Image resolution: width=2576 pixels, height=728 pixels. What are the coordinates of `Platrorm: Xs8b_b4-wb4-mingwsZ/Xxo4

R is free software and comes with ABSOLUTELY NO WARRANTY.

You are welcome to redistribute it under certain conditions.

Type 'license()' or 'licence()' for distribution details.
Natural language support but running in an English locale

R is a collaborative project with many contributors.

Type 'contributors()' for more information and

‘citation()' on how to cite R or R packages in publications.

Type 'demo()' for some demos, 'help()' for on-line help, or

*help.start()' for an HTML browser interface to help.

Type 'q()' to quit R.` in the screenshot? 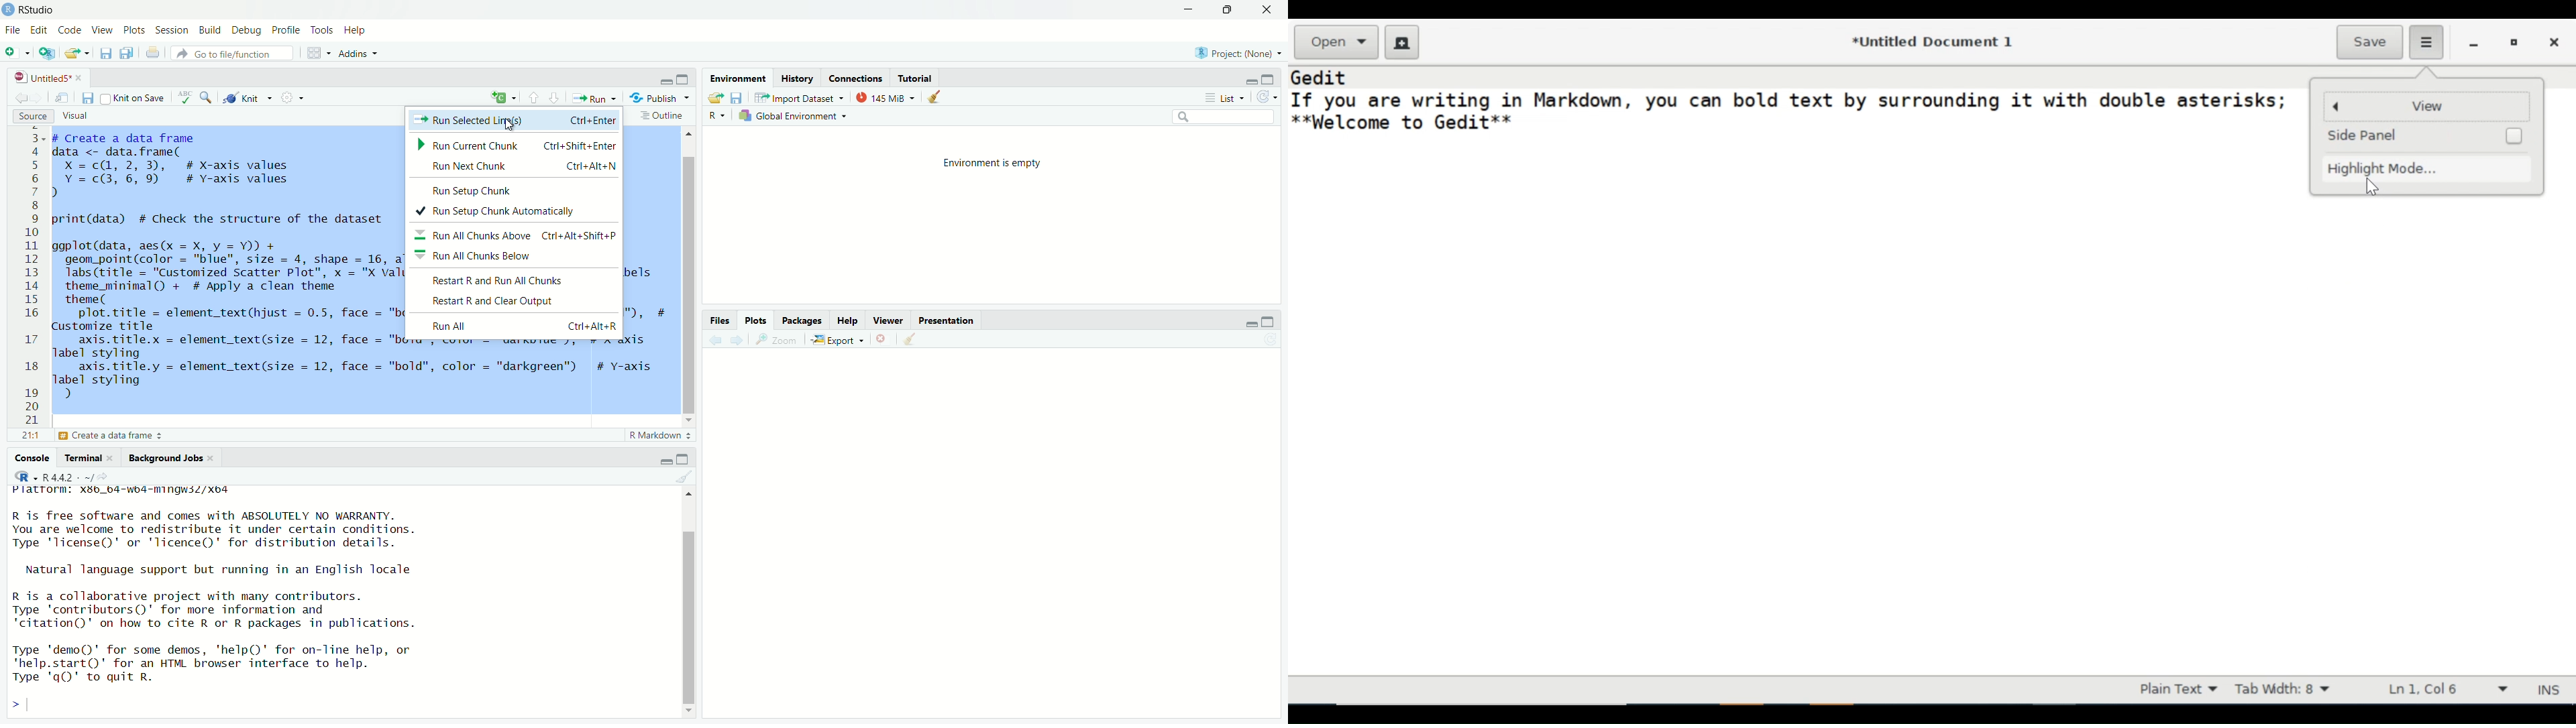 It's located at (226, 583).